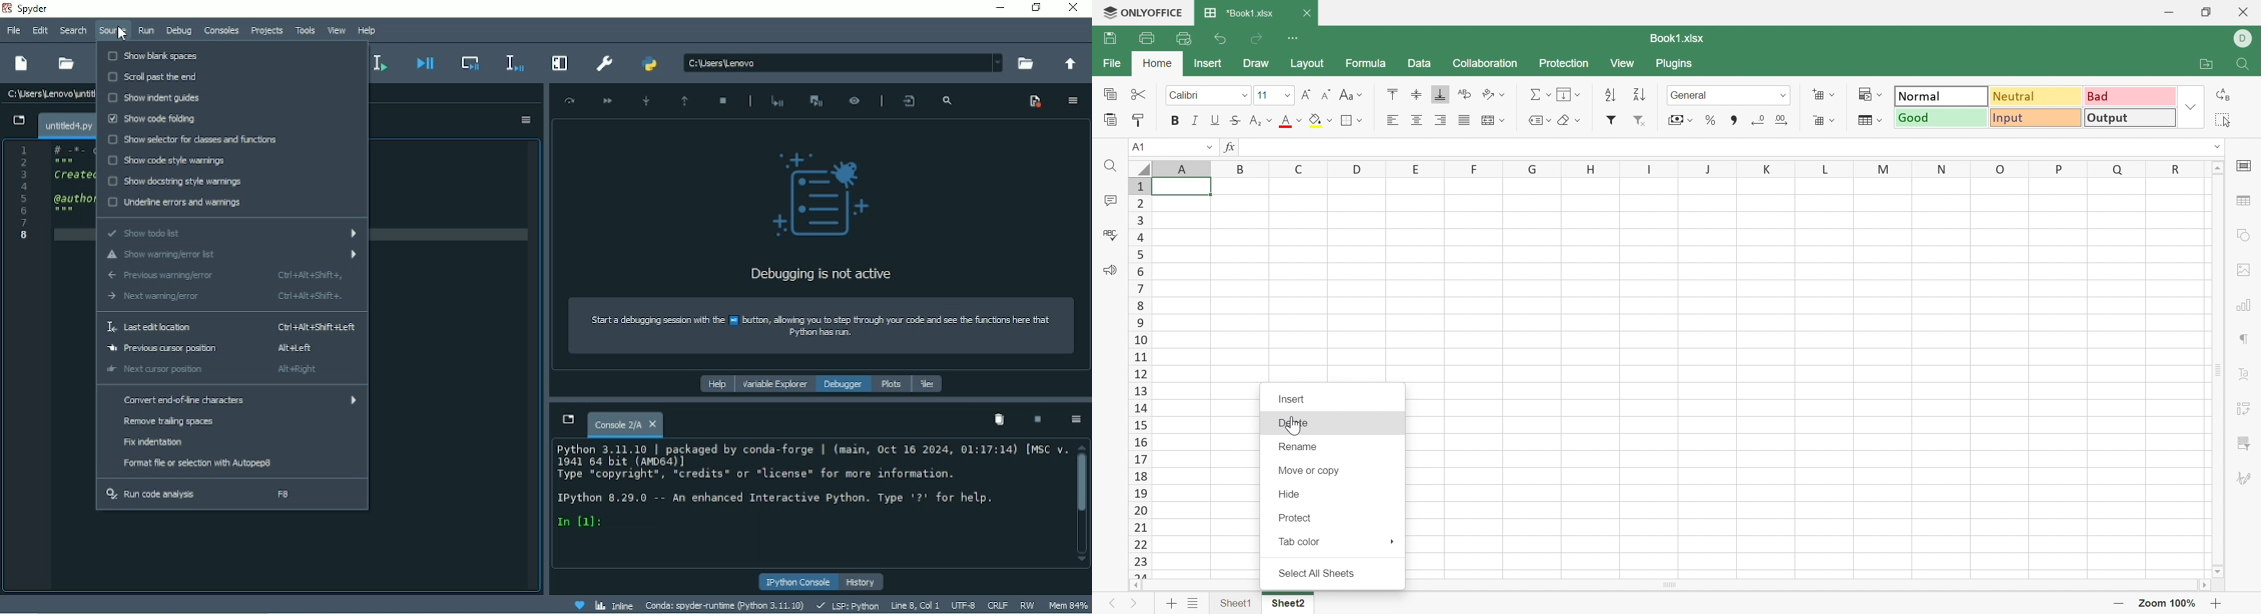 Image resolution: width=2268 pixels, height=616 pixels. I want to click on Show code style warnings, so click(229, 162).